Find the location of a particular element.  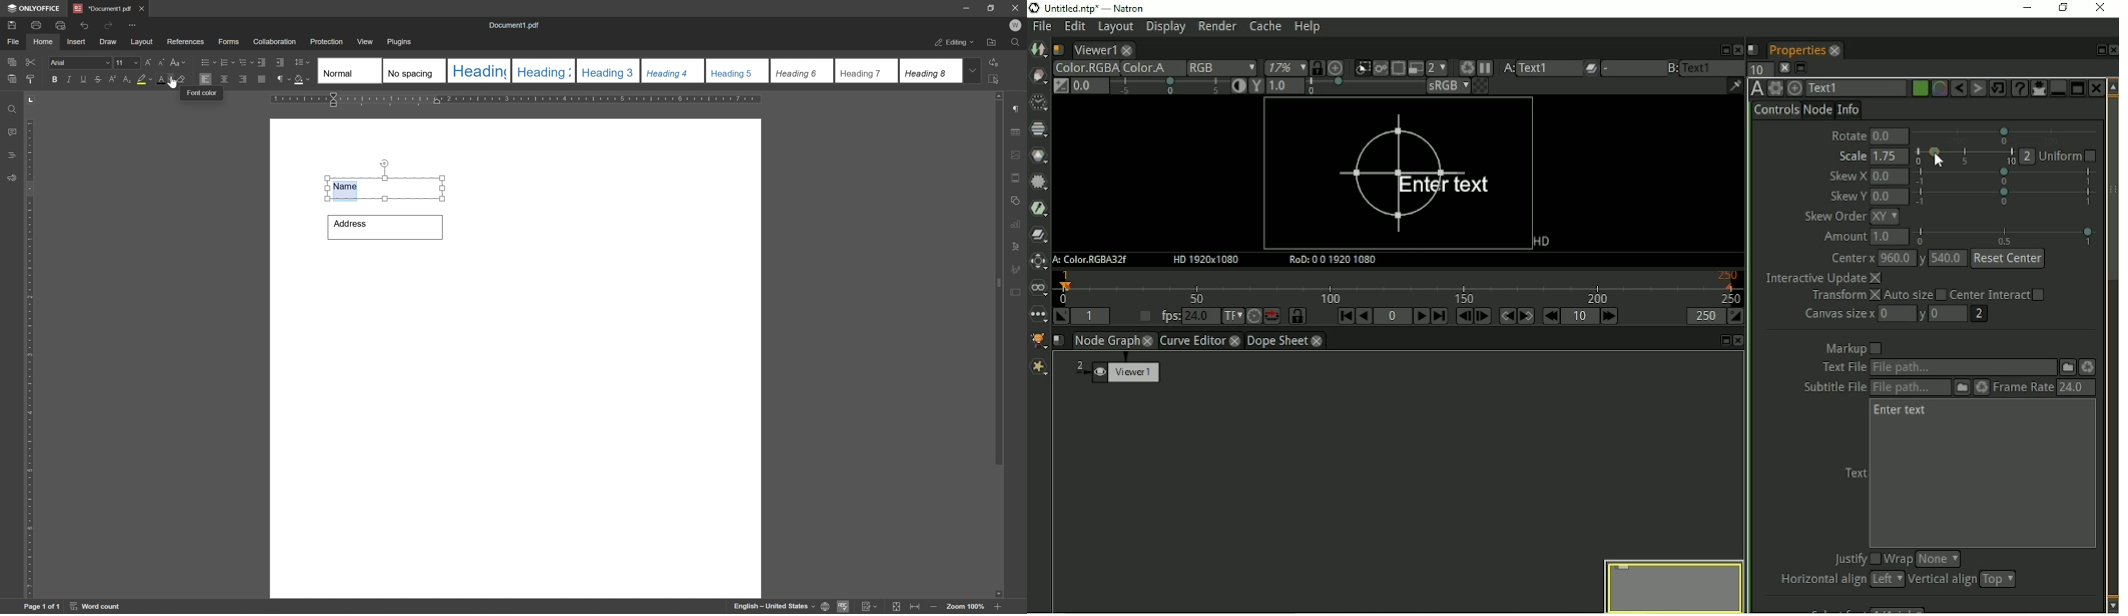

type of slides is located at coordinates (637, 70).